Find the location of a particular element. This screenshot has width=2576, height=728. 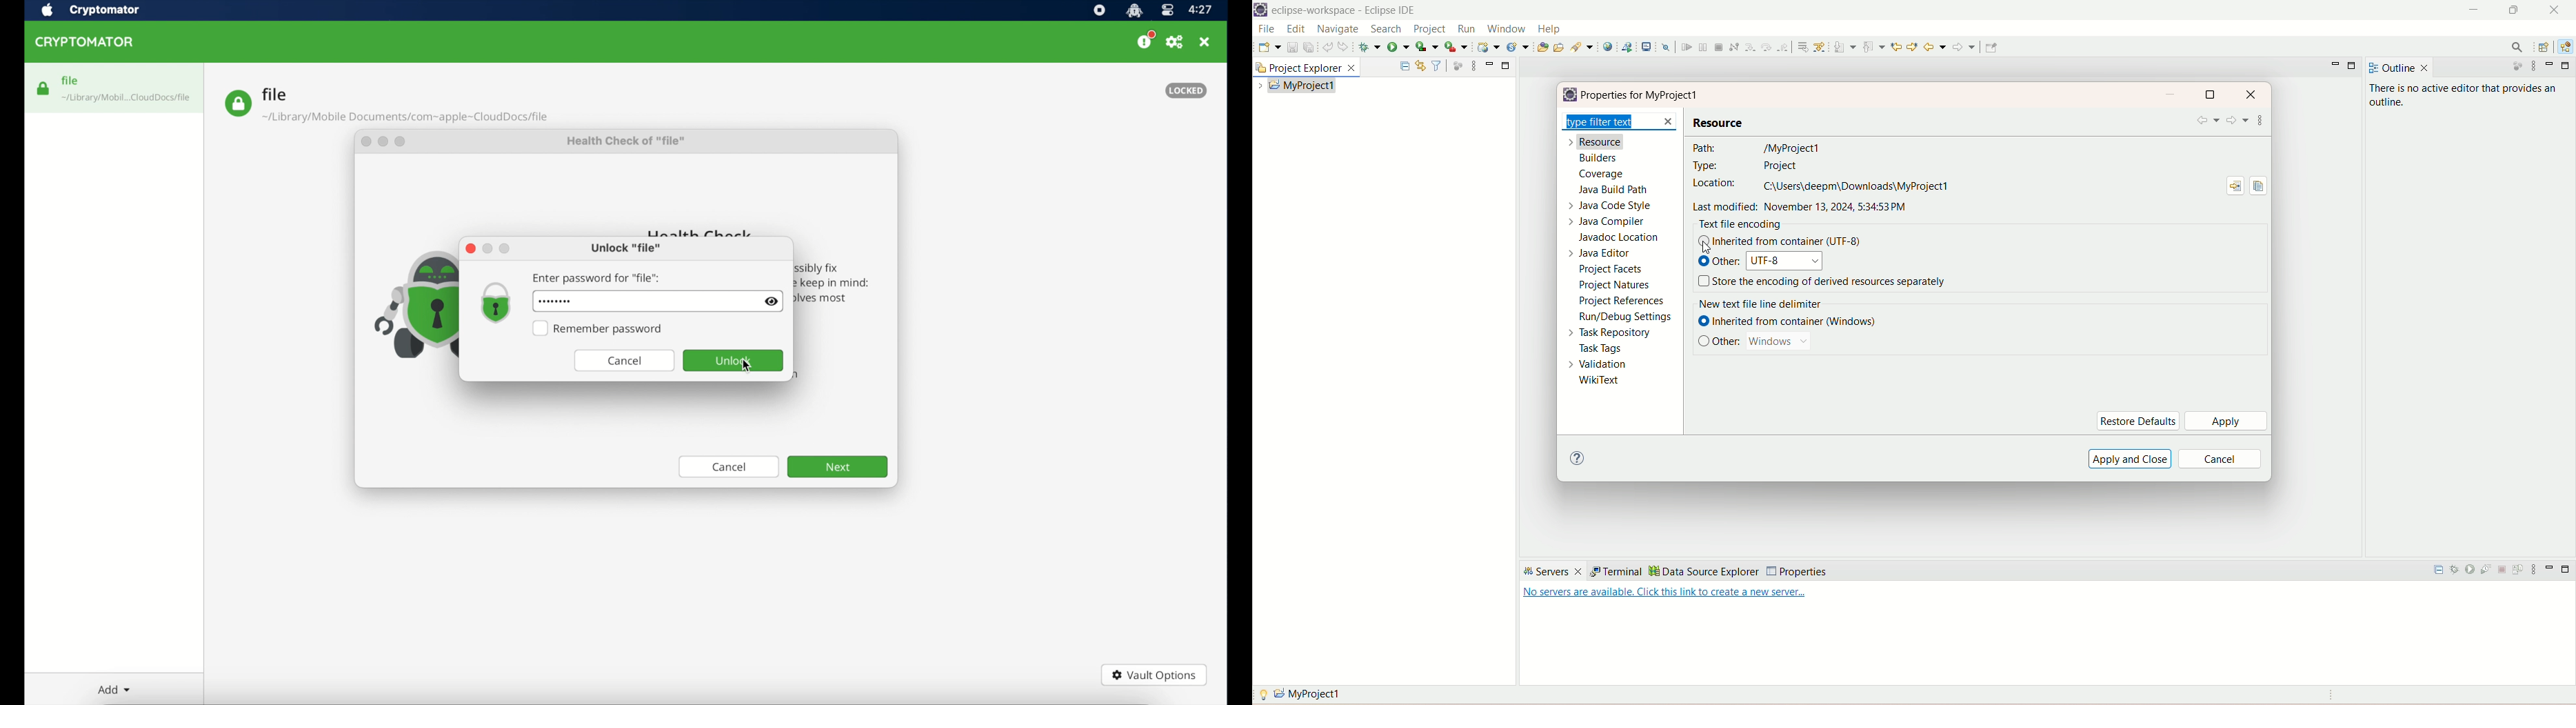

close is located at coordinates (365, 144).